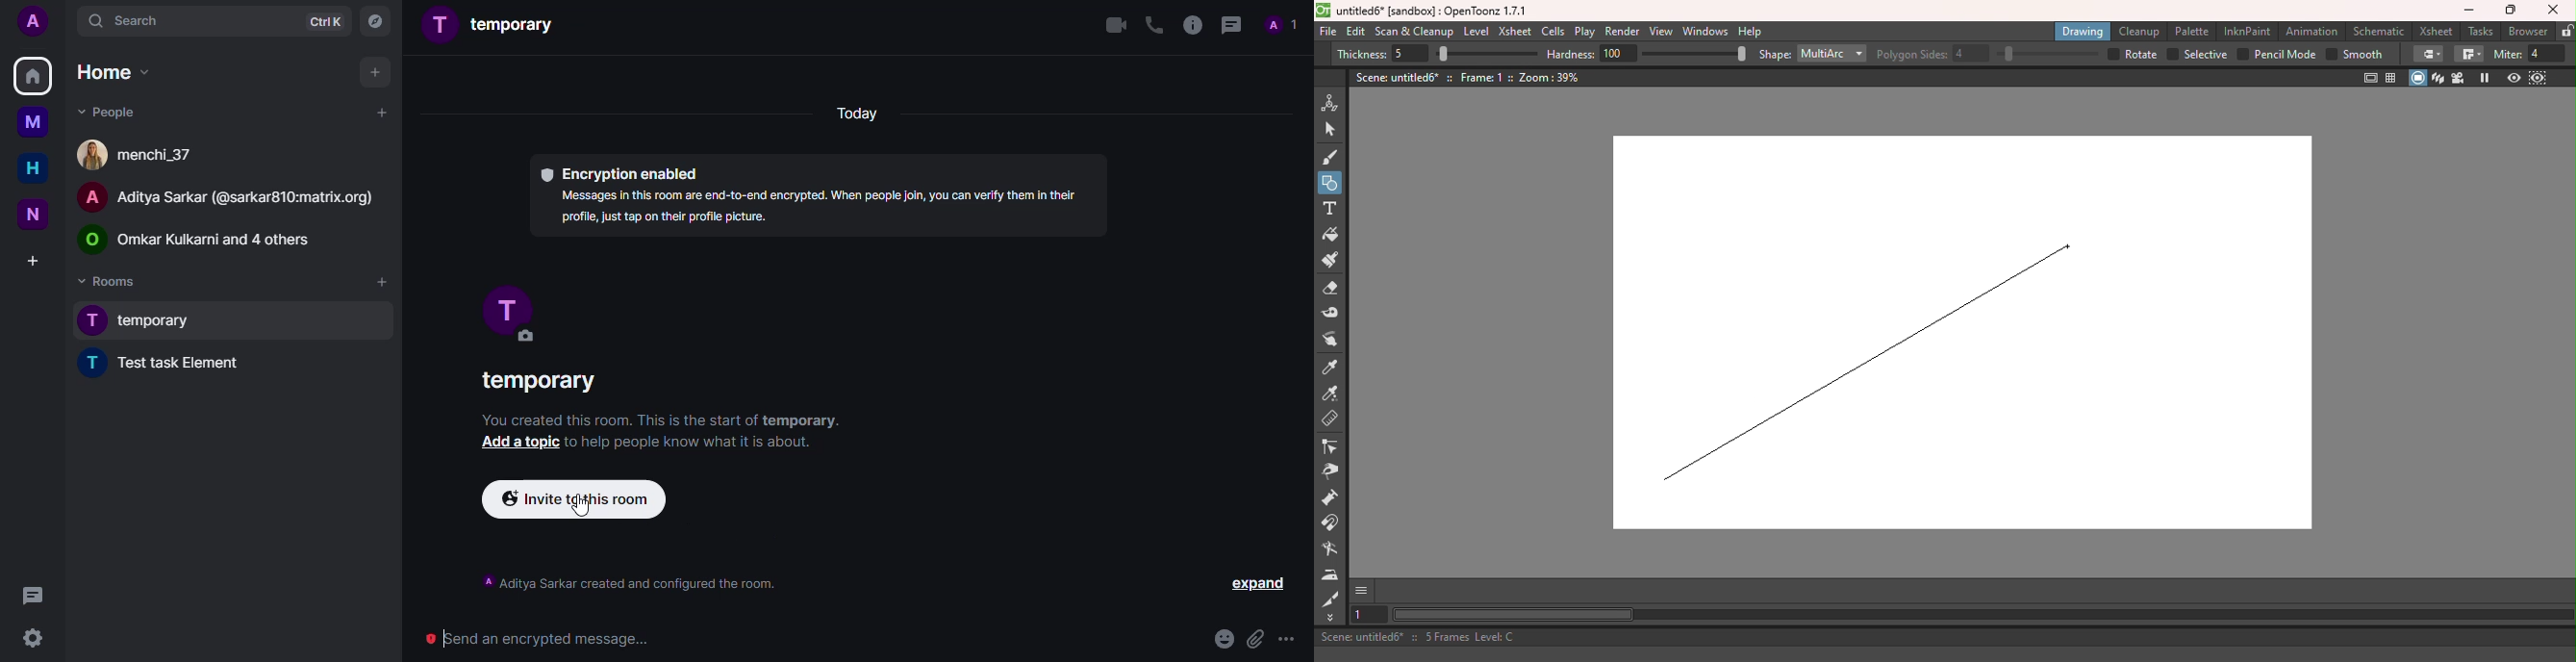  I want to click on create a space, so click(33, 260).